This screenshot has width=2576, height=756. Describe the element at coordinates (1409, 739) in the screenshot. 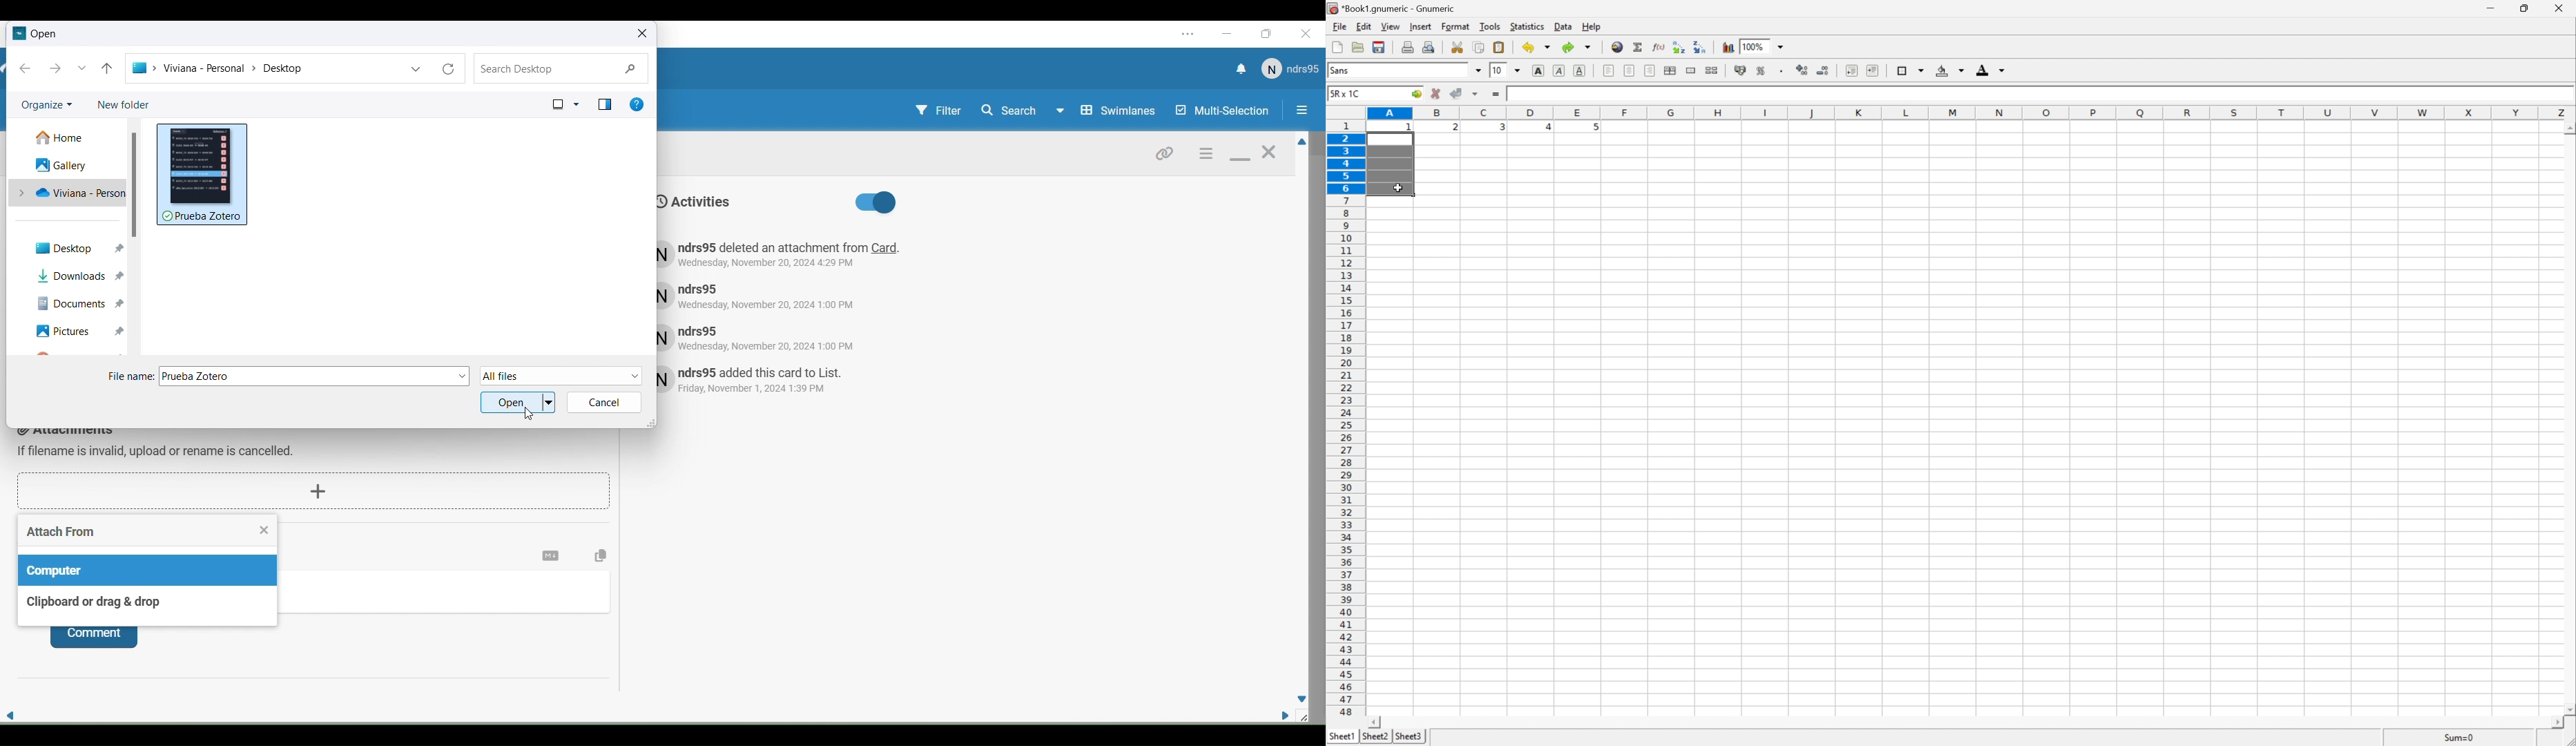

I see `sheet3` at that location.